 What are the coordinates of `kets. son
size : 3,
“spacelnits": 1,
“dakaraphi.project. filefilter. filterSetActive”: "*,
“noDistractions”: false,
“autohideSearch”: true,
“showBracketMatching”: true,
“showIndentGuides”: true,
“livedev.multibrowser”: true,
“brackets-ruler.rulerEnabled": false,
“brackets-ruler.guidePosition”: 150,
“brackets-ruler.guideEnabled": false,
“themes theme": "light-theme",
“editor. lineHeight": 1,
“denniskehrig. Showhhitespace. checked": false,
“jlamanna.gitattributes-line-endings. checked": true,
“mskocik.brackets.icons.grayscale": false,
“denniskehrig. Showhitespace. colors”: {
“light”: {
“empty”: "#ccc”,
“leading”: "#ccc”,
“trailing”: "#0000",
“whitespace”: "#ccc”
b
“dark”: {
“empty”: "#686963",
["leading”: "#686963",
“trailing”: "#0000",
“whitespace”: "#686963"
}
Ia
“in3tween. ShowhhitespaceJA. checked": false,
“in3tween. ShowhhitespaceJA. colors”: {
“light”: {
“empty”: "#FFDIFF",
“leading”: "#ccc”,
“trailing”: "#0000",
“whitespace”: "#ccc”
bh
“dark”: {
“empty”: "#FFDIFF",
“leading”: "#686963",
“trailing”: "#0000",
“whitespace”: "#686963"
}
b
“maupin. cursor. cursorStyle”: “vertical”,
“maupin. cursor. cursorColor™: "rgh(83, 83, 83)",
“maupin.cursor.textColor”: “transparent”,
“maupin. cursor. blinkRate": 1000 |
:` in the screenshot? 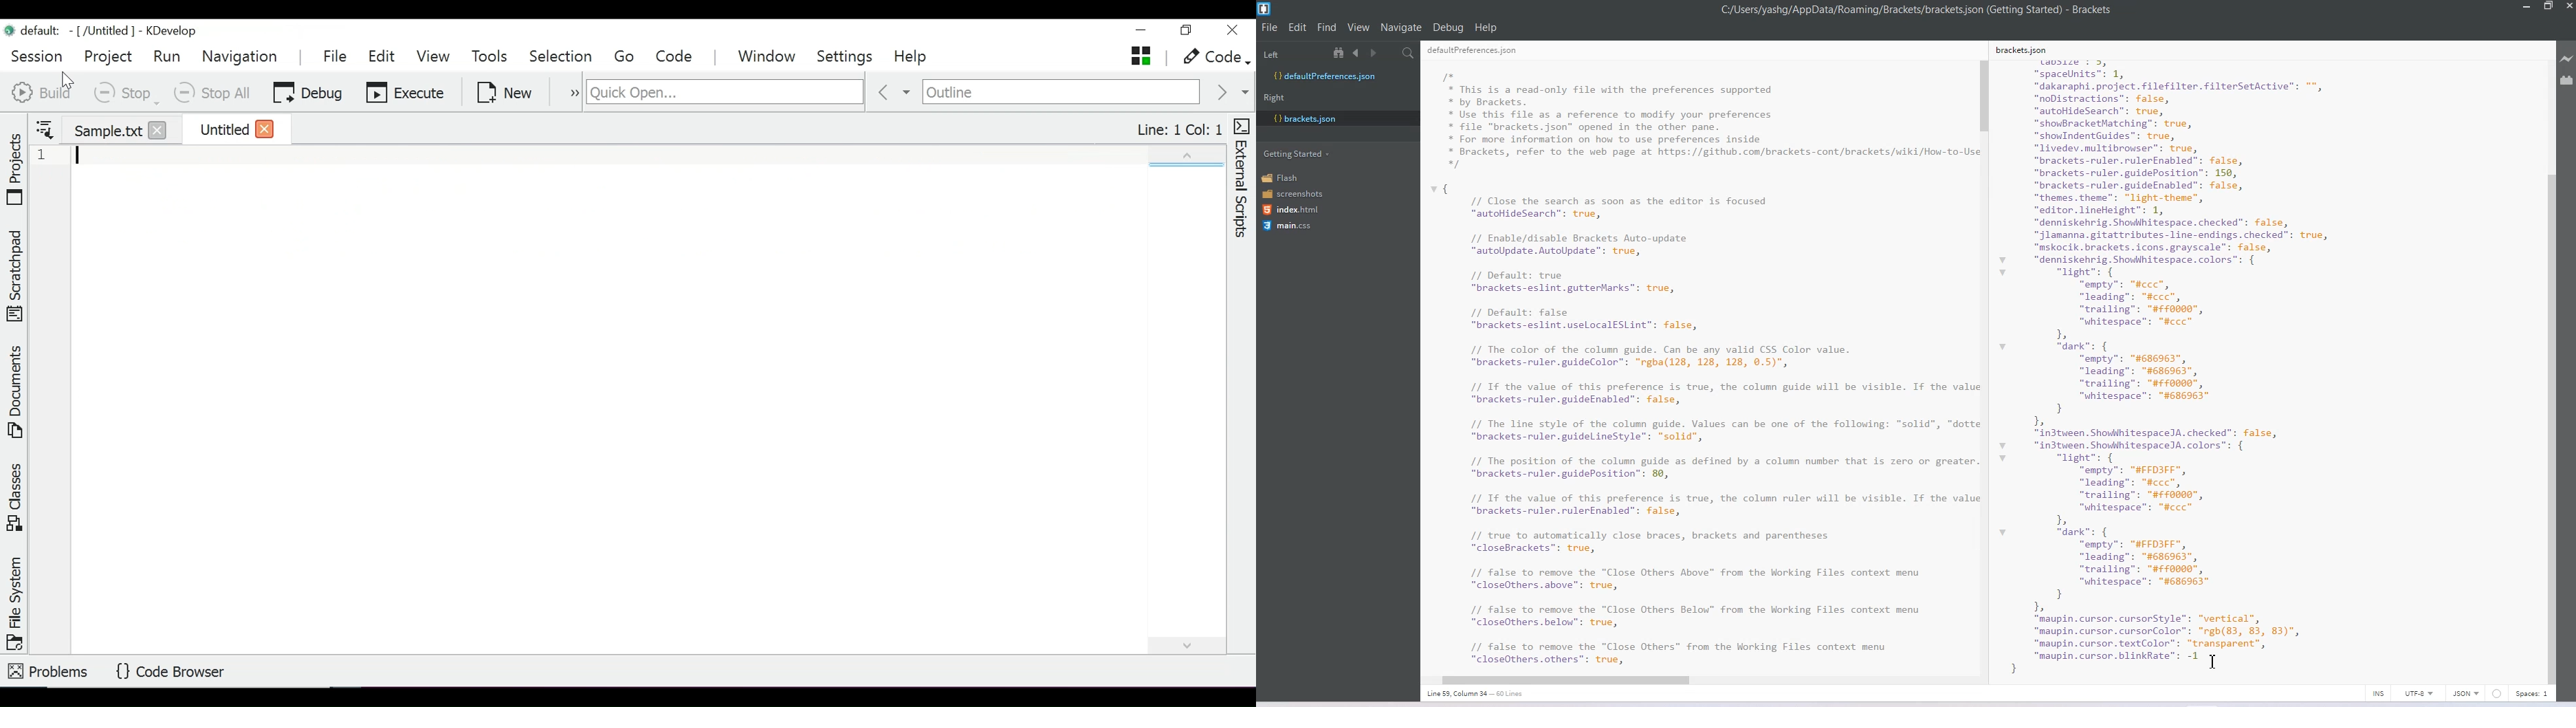 It's located at (2195, 358).